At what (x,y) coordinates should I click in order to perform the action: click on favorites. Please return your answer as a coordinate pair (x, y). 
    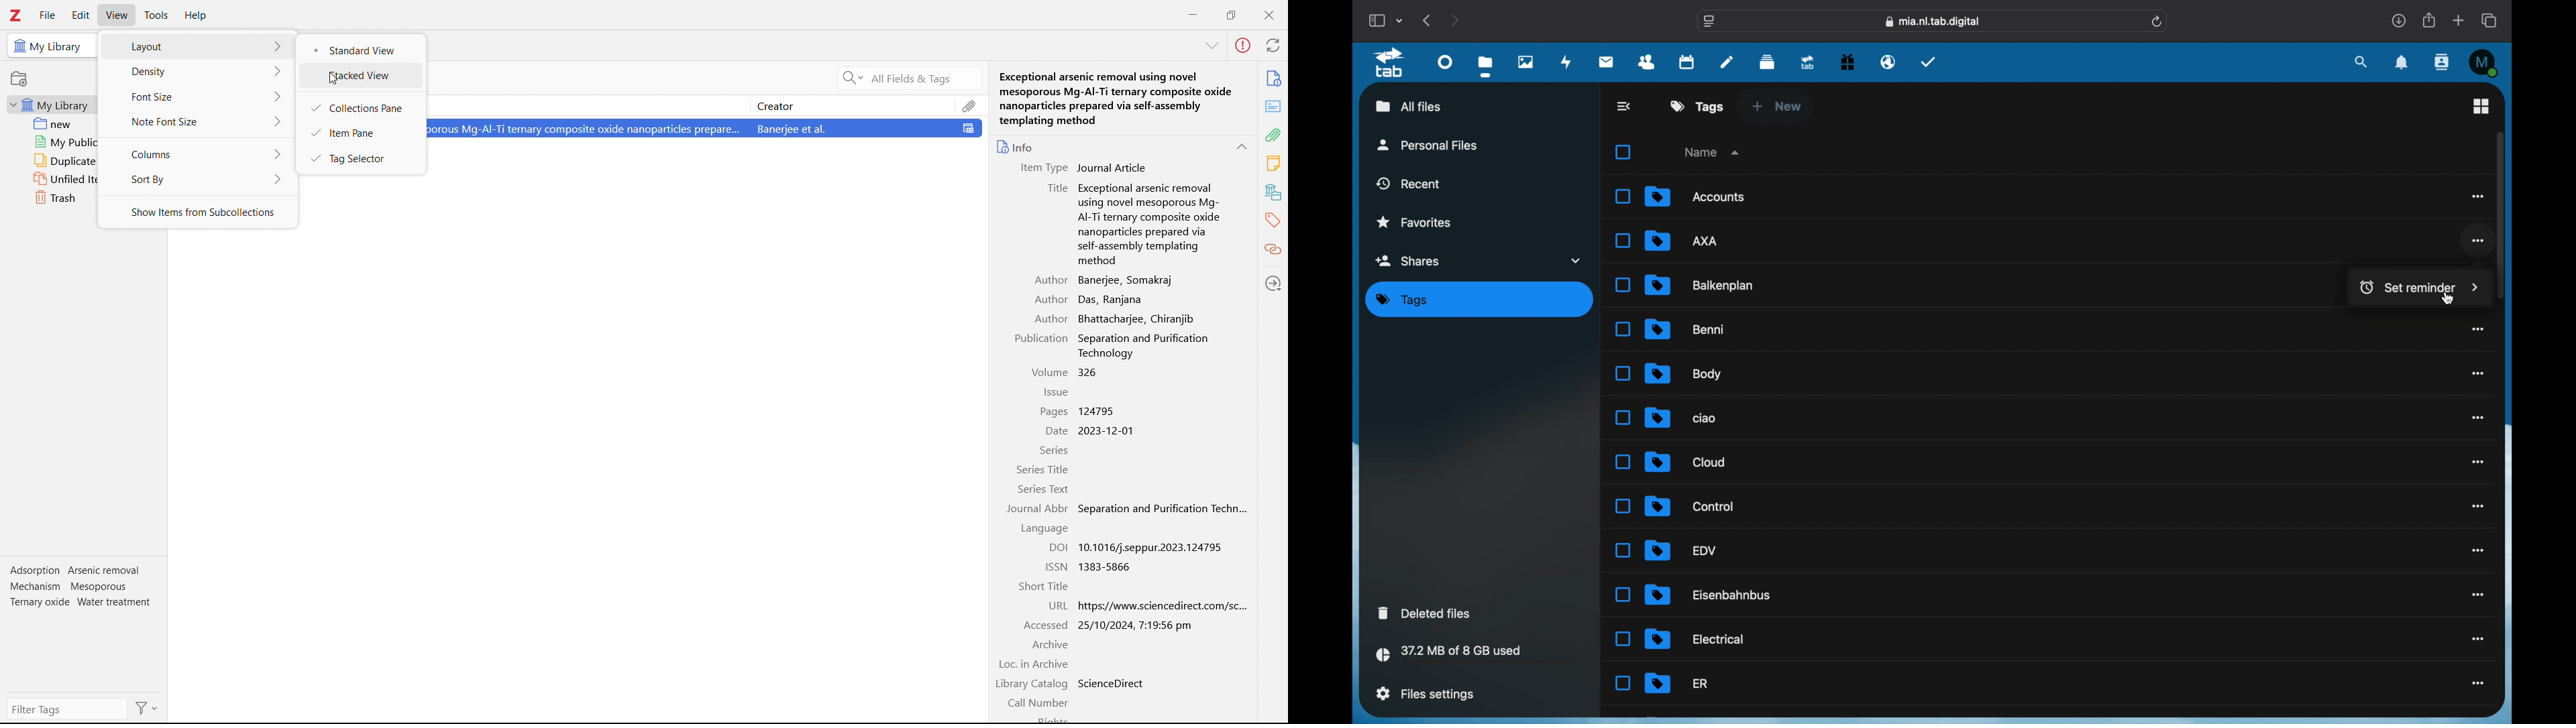
    Looking at the image, I should click on (1413, 223).